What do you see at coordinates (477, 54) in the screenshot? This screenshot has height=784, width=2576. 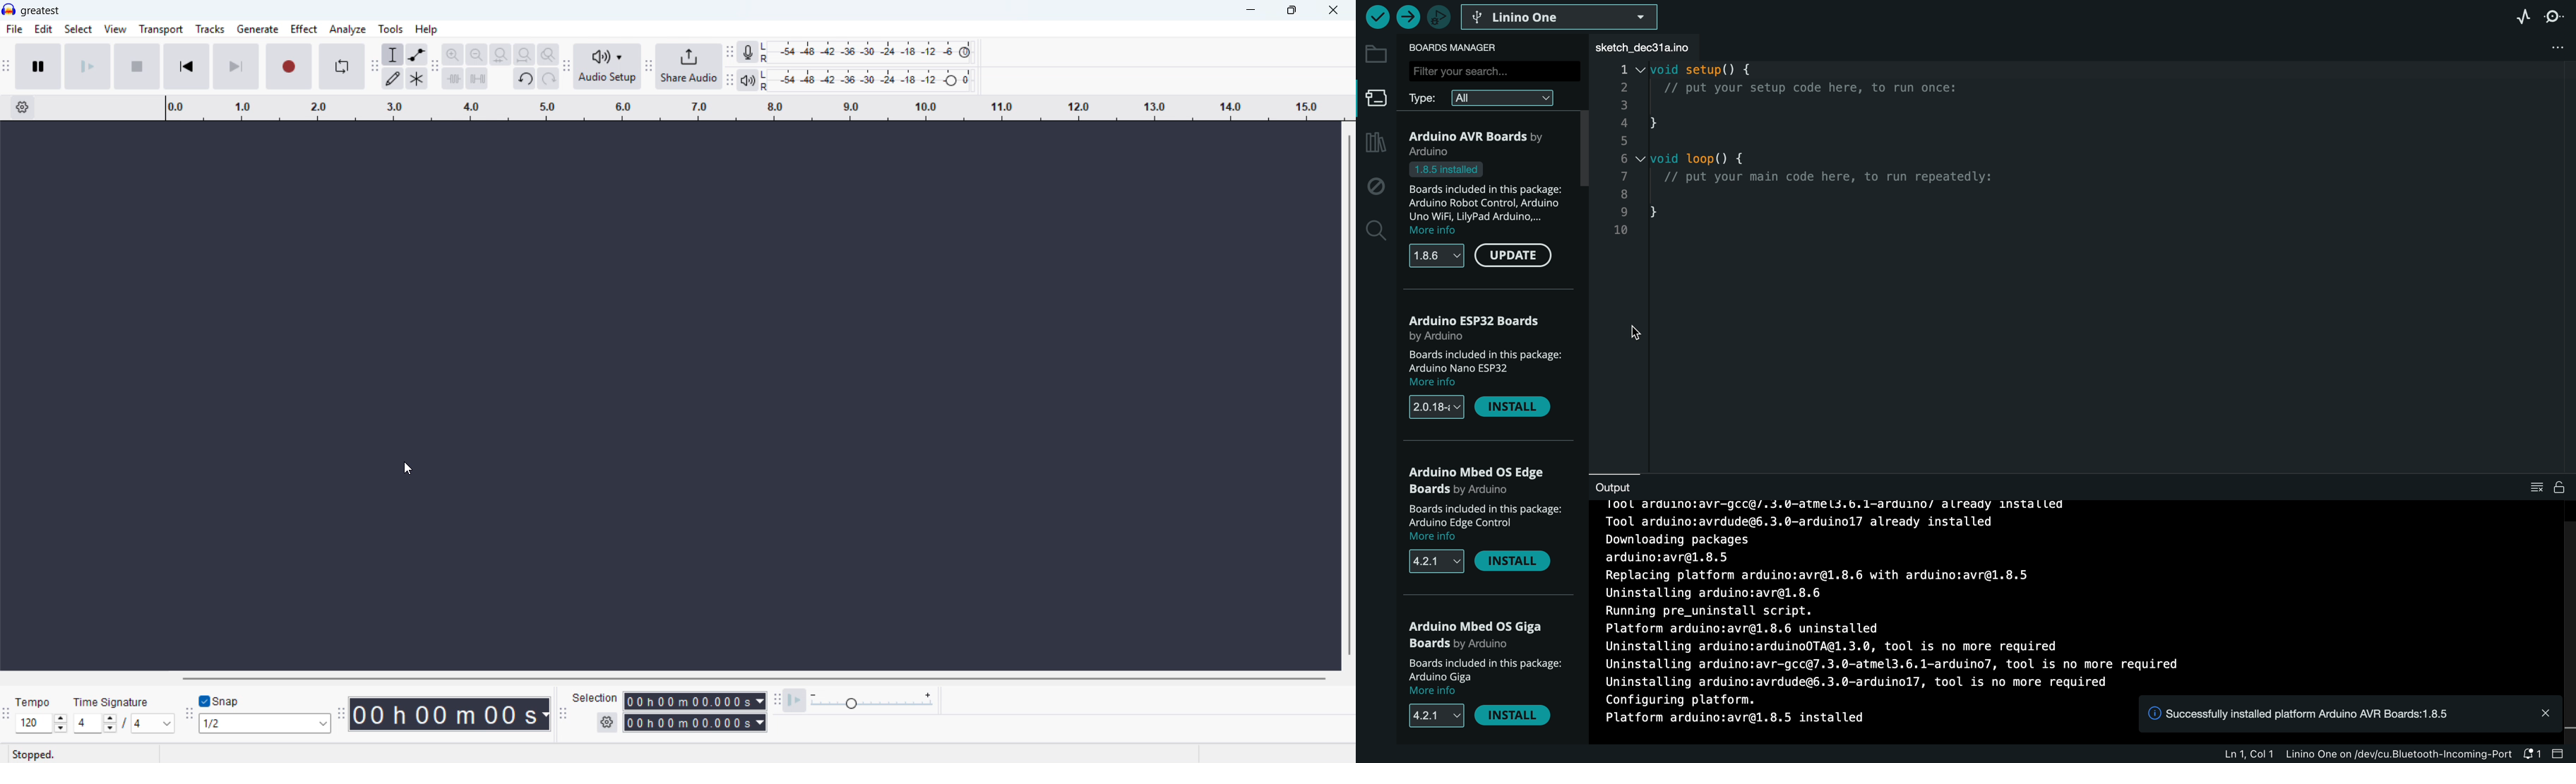 I see `Zoom out ` at bounding box center [477, 54].